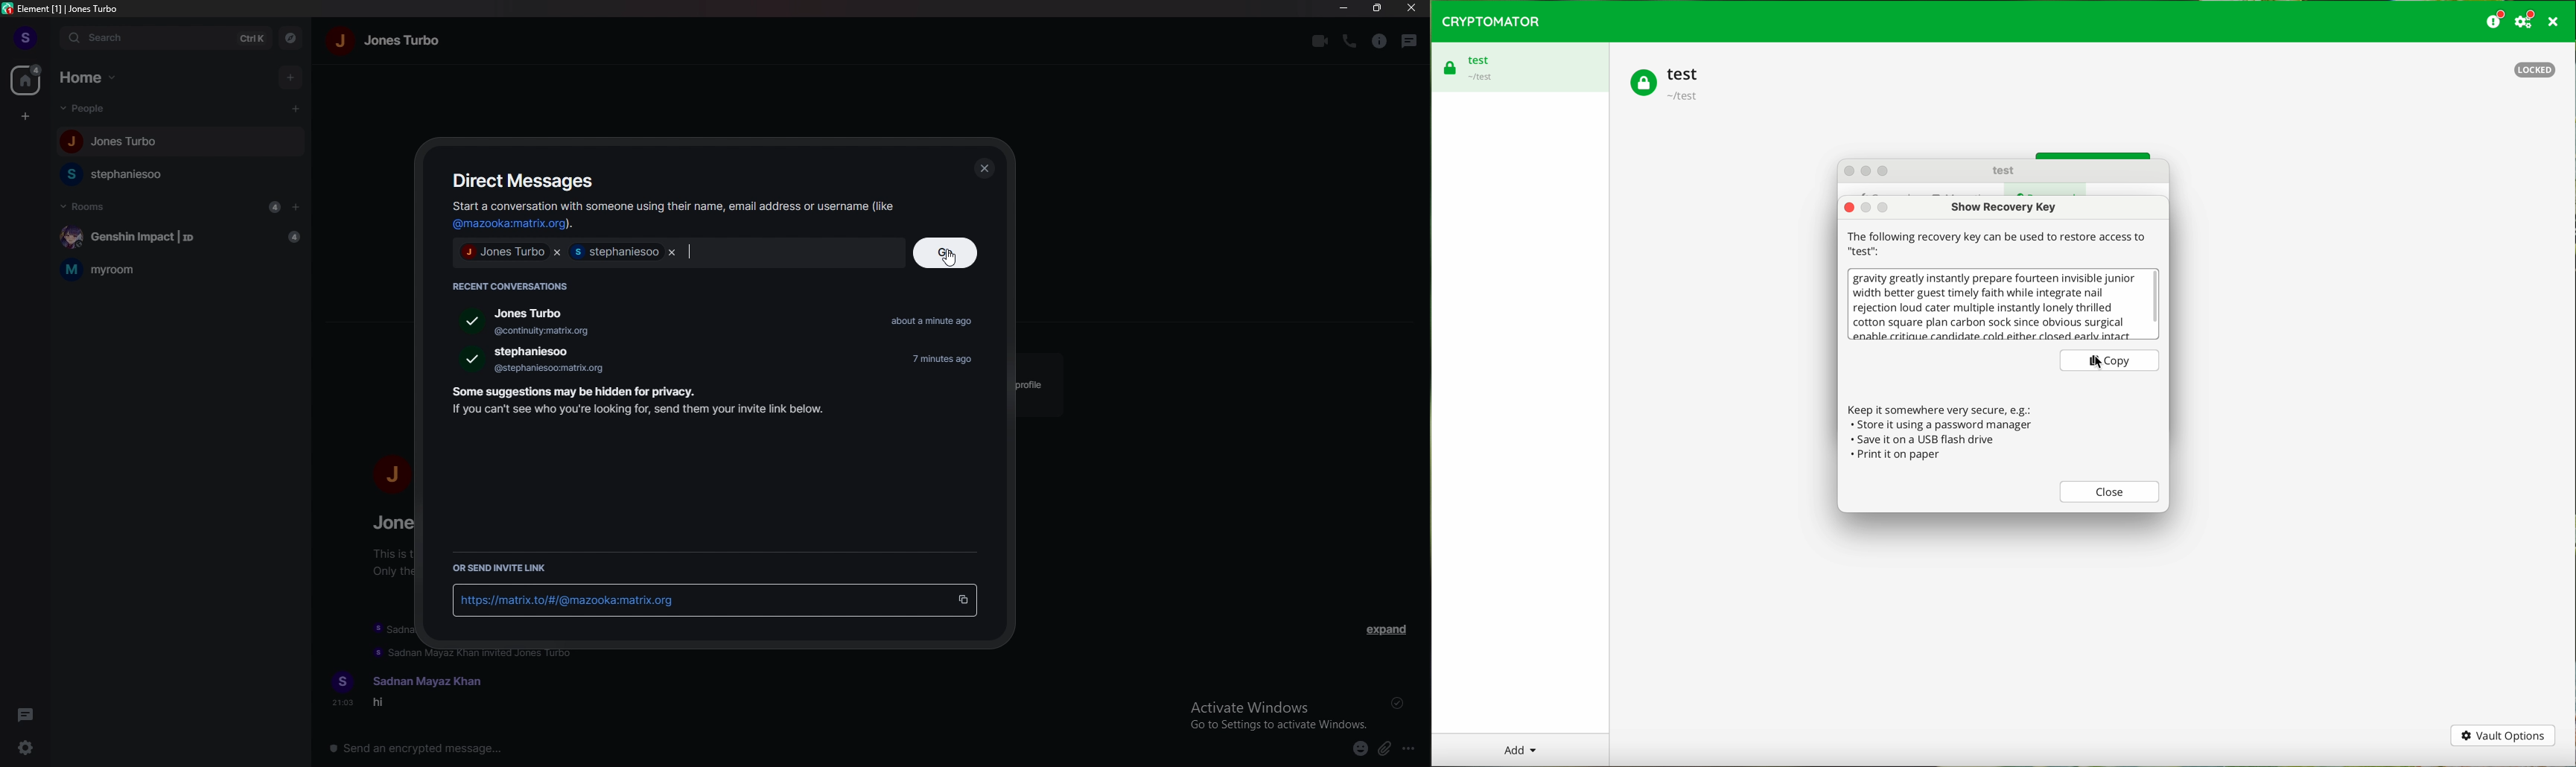 The height and width of the screenshot is (784, 2576). Describe the element at coordinates (89, 109) in the screenshot. I see `people` at that location.